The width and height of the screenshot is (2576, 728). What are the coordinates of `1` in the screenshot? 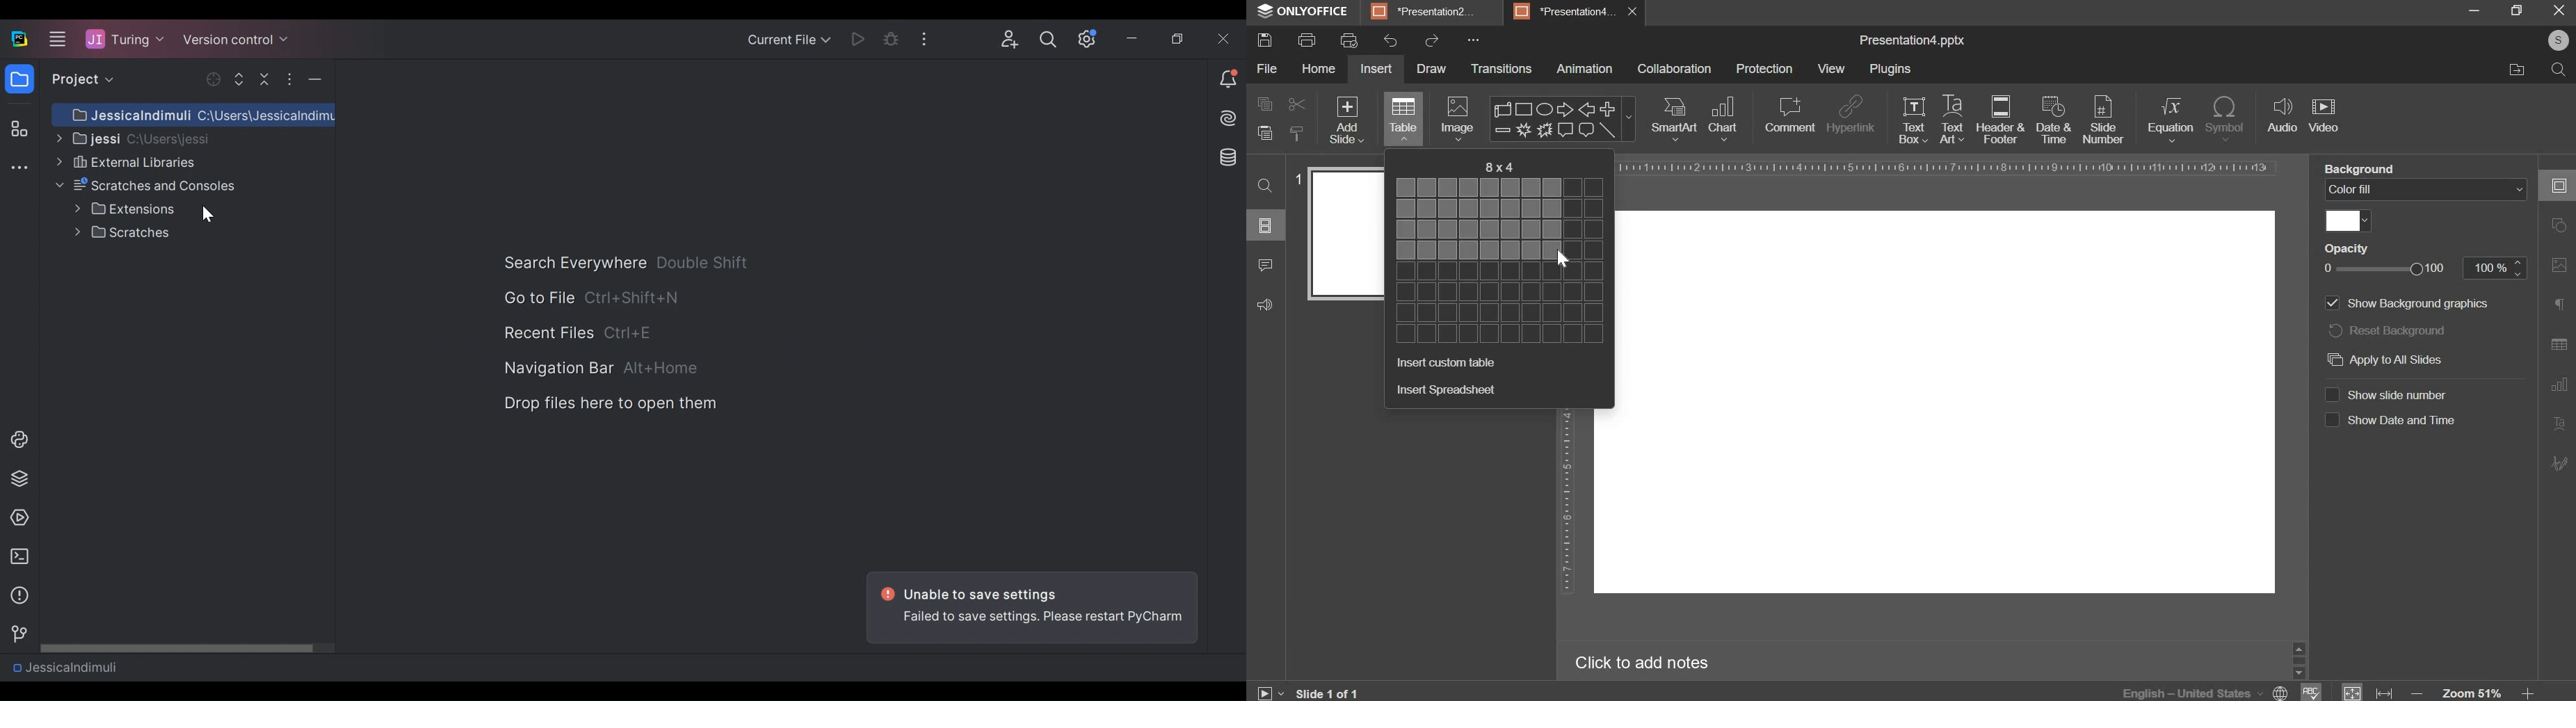 It's located at (1297, 179).